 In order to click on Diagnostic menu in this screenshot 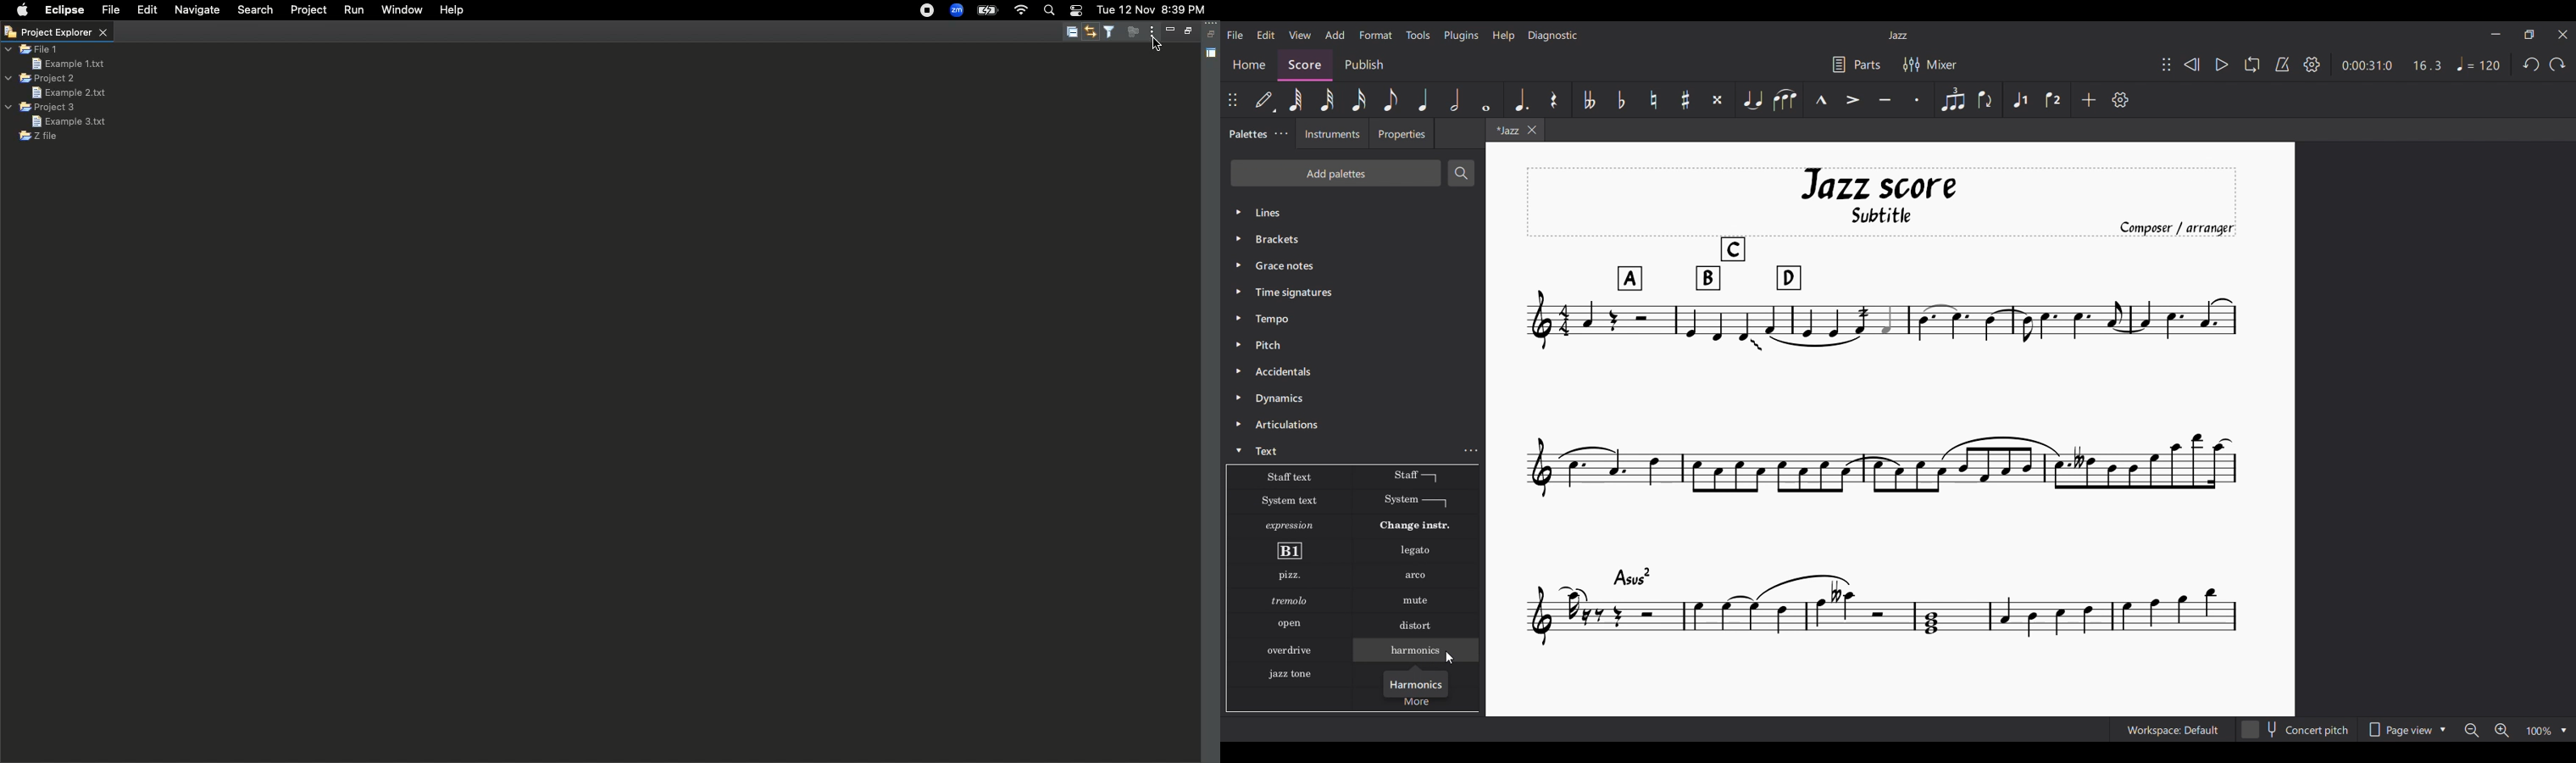, I will do `click(1553, 36)`.